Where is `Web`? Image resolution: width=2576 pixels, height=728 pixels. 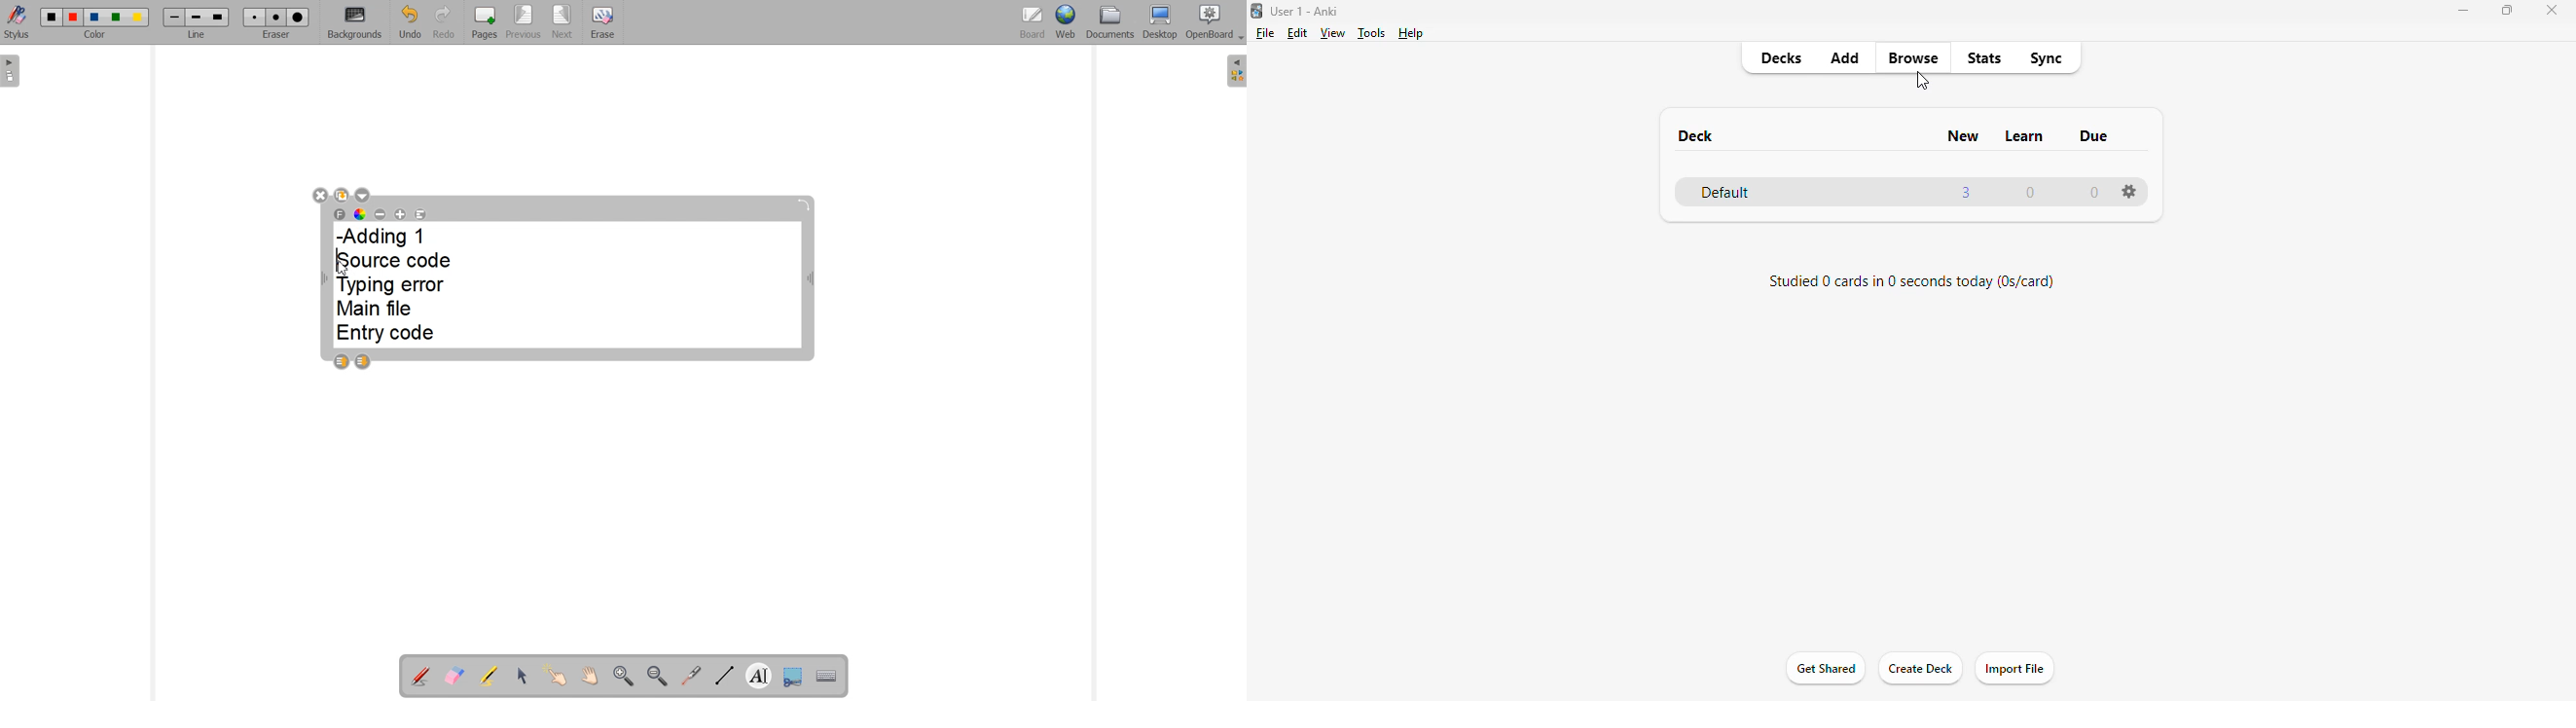
Web is located at coordinates (1065, 23).